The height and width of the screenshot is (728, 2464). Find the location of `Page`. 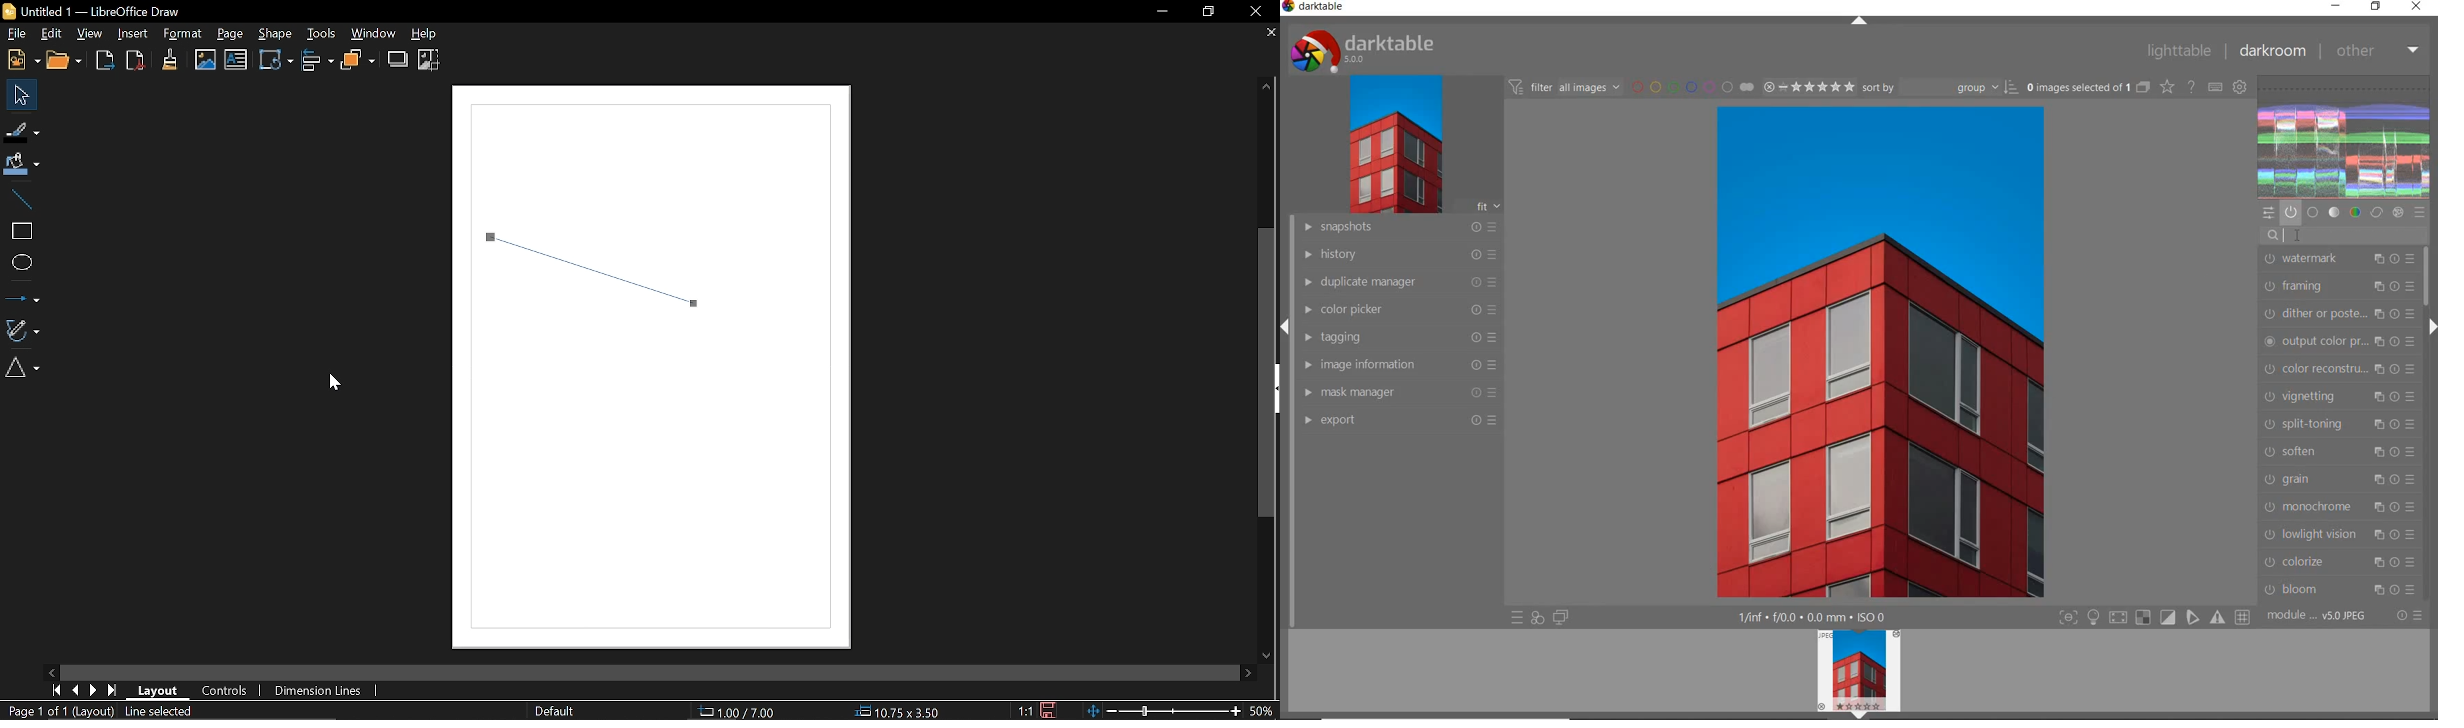

Page is located at coordinates (232, 36).